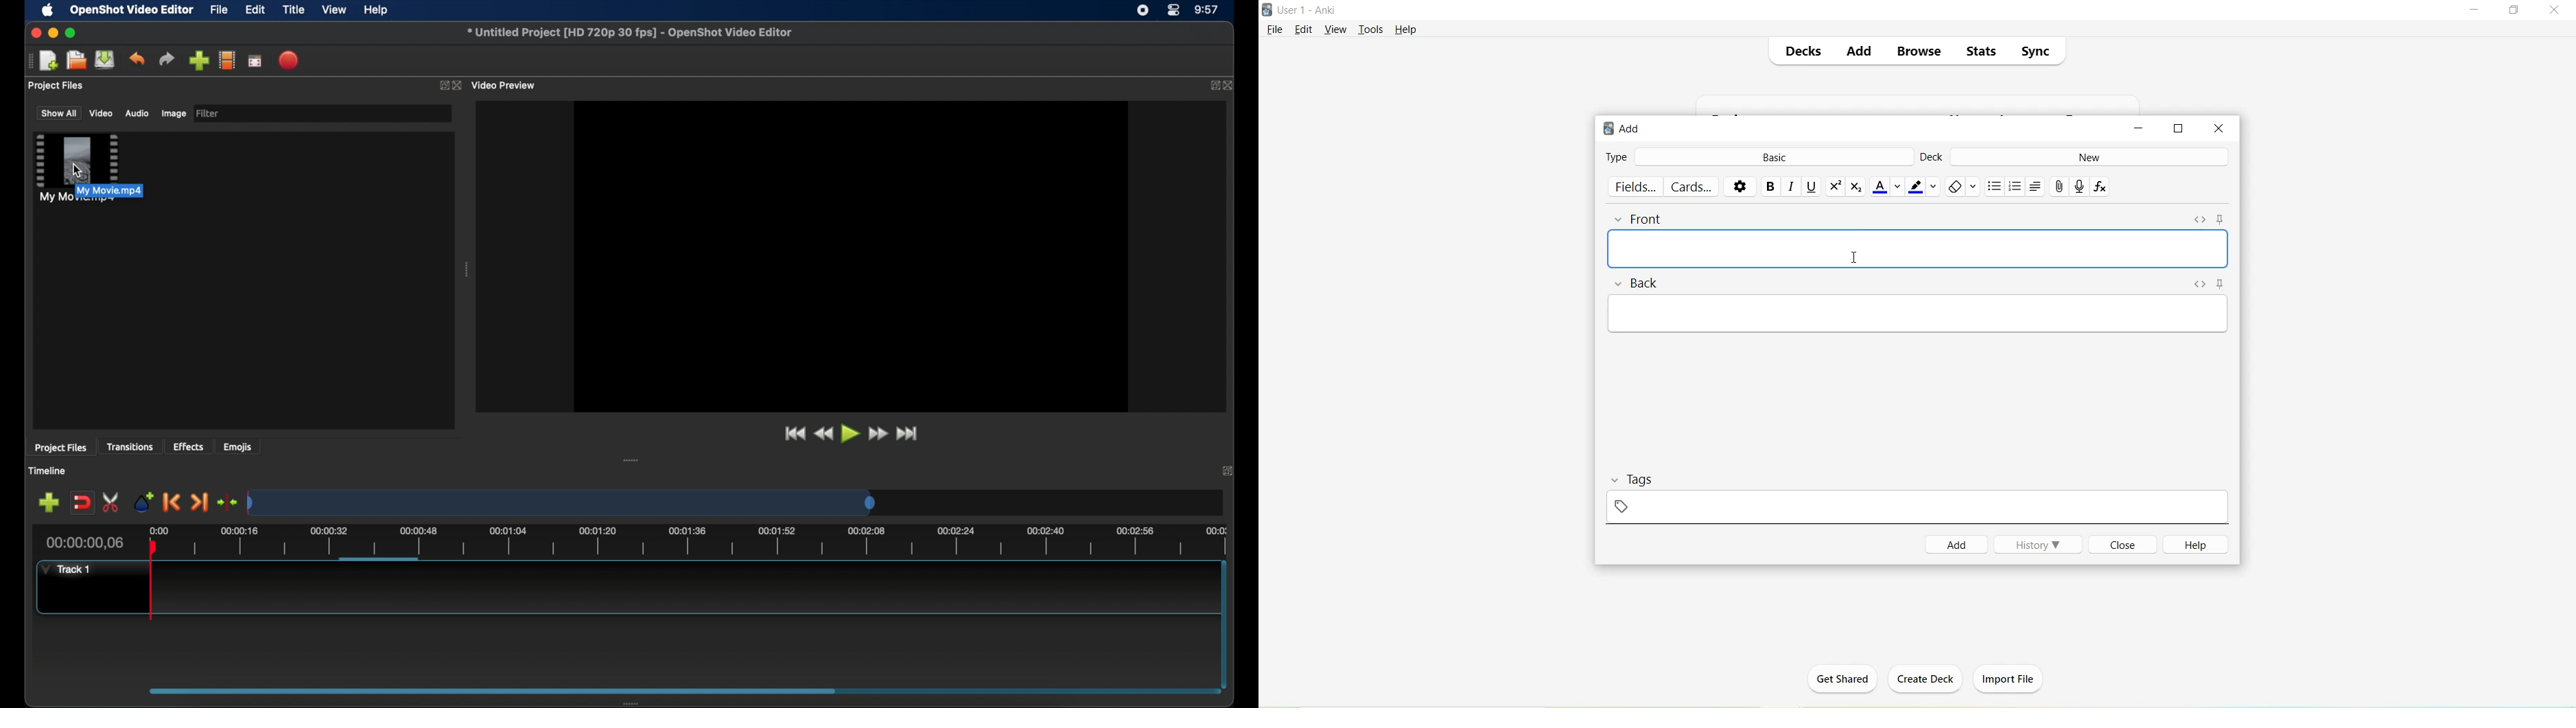  Describe the element at coordinates (1920, 313) in the screenshot. I see `Text Field` at that location.